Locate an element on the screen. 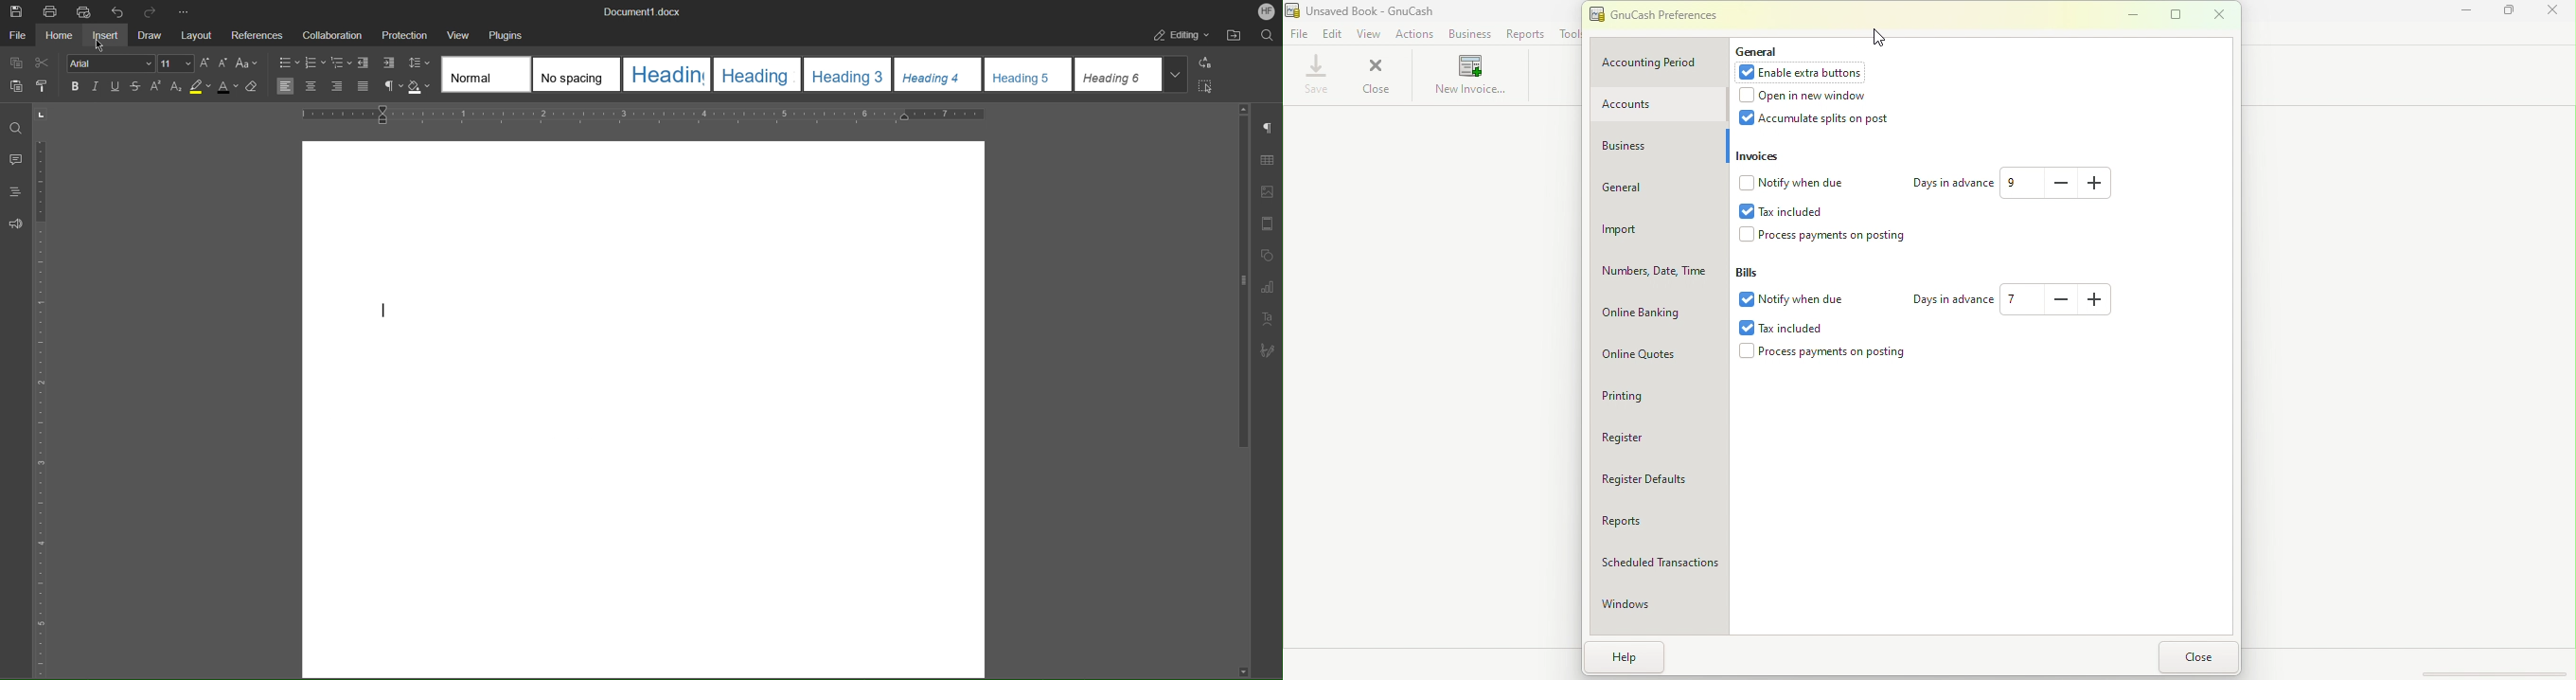 This screenshot has width=2576, height=700. Layout is located at coordinates (197, 33).